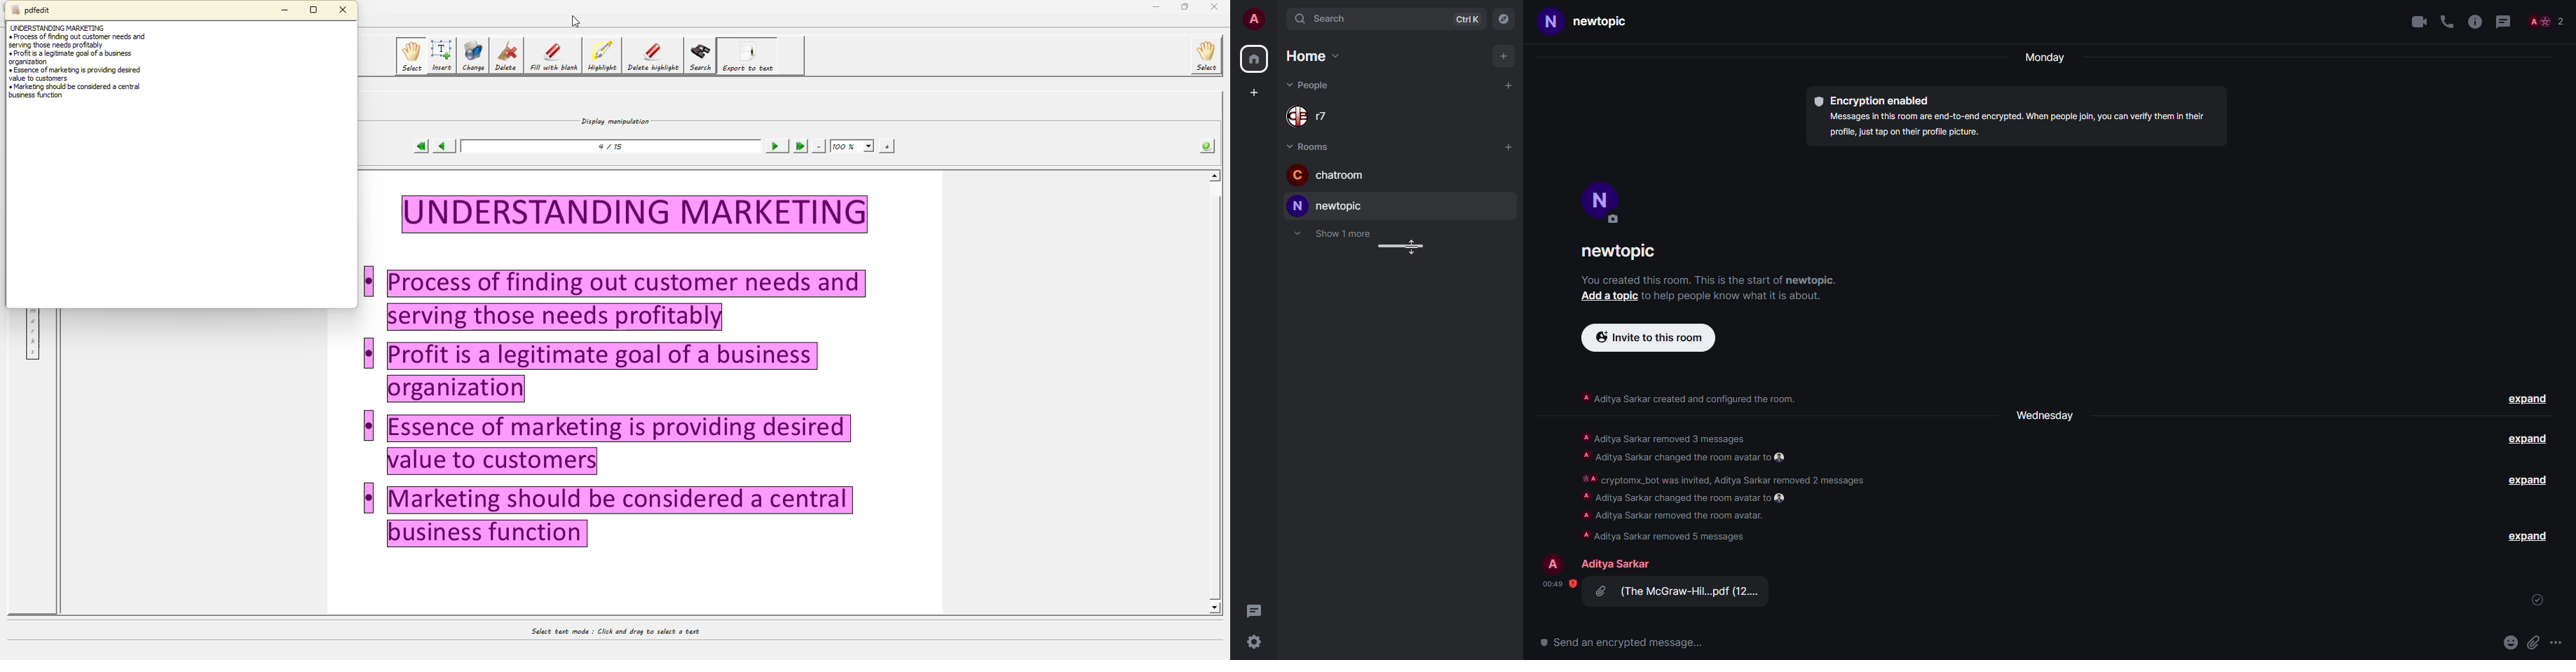 The image size is (2576, 672). I want to click on expand, so click(2528, 535).